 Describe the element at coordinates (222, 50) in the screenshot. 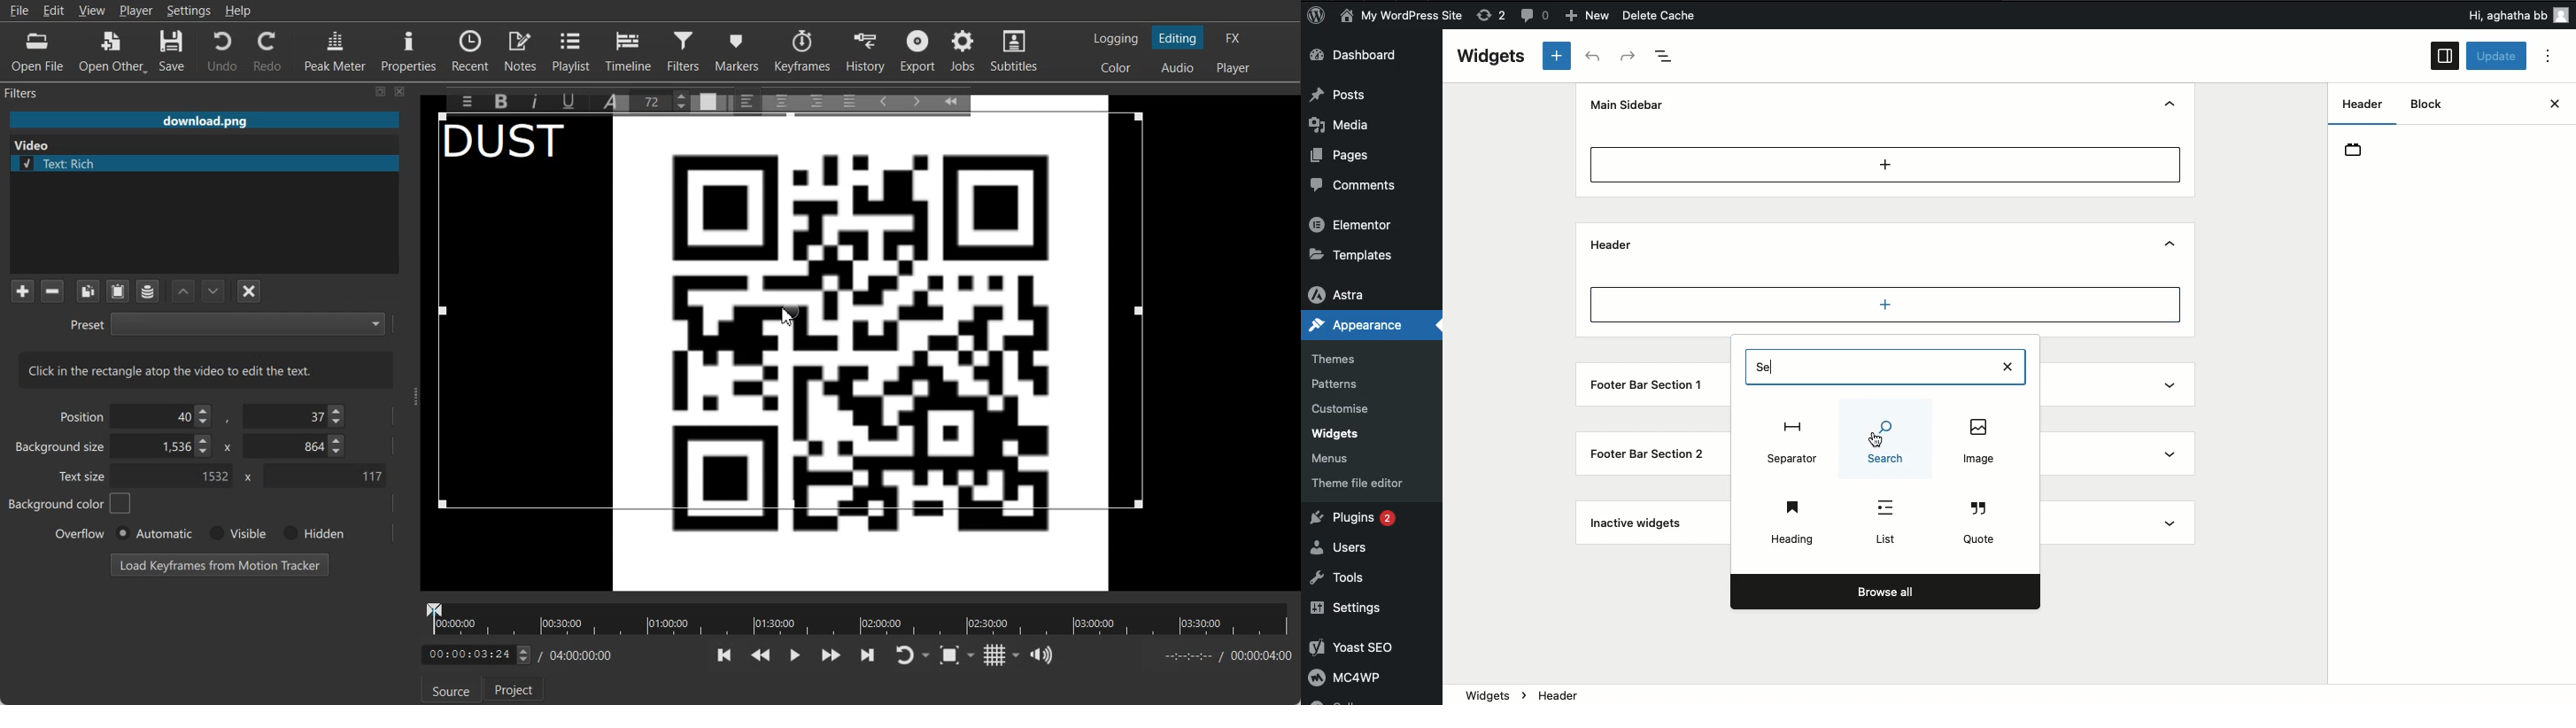

I see `Undo` at that location.